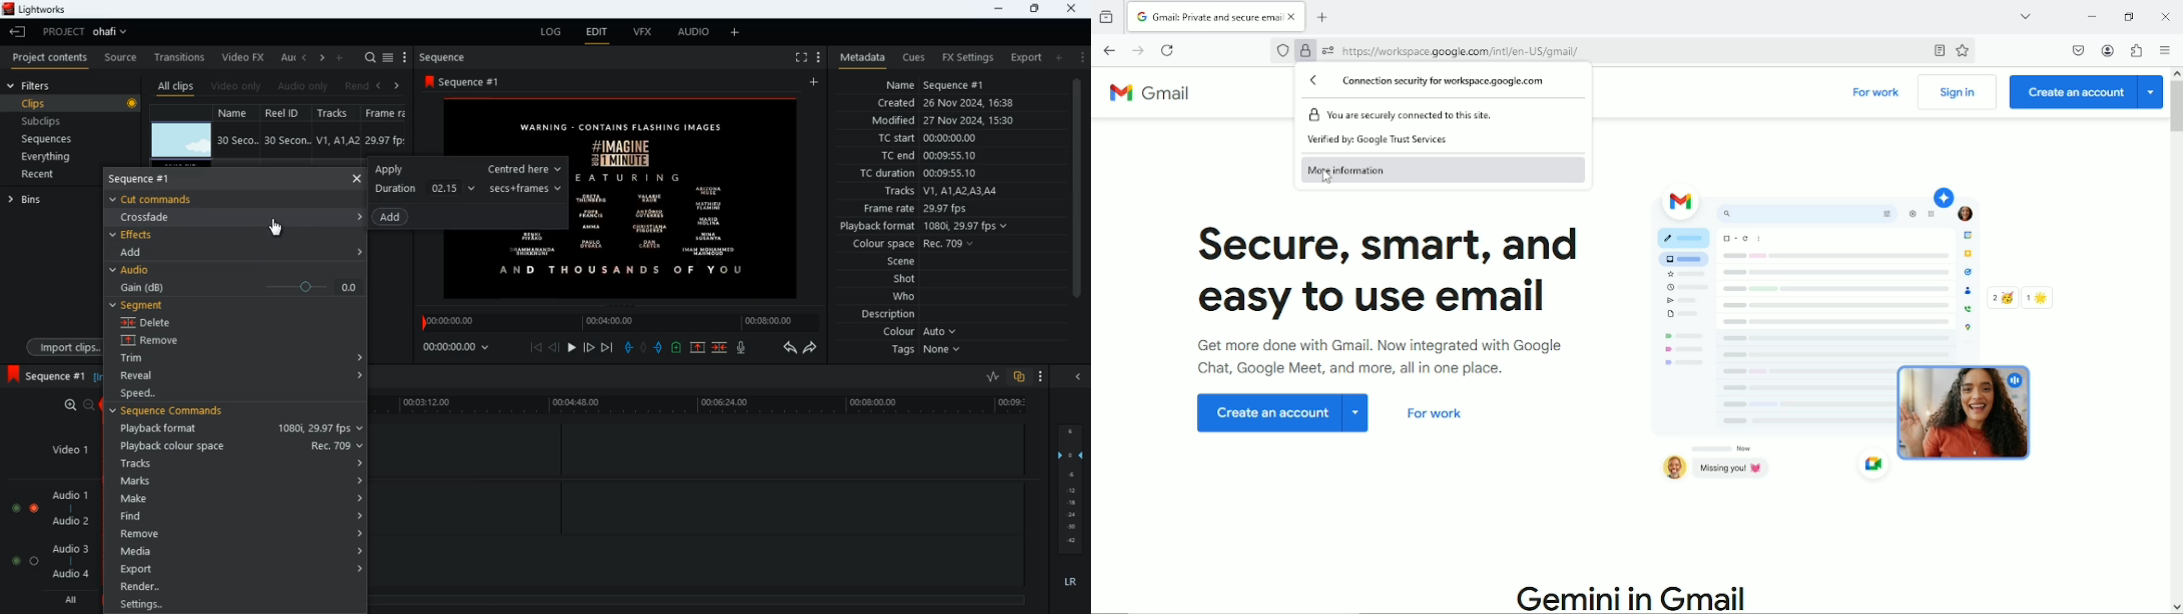  Describe the element at coordinates (554, 348) in the screenshot. I see `back` at that location.